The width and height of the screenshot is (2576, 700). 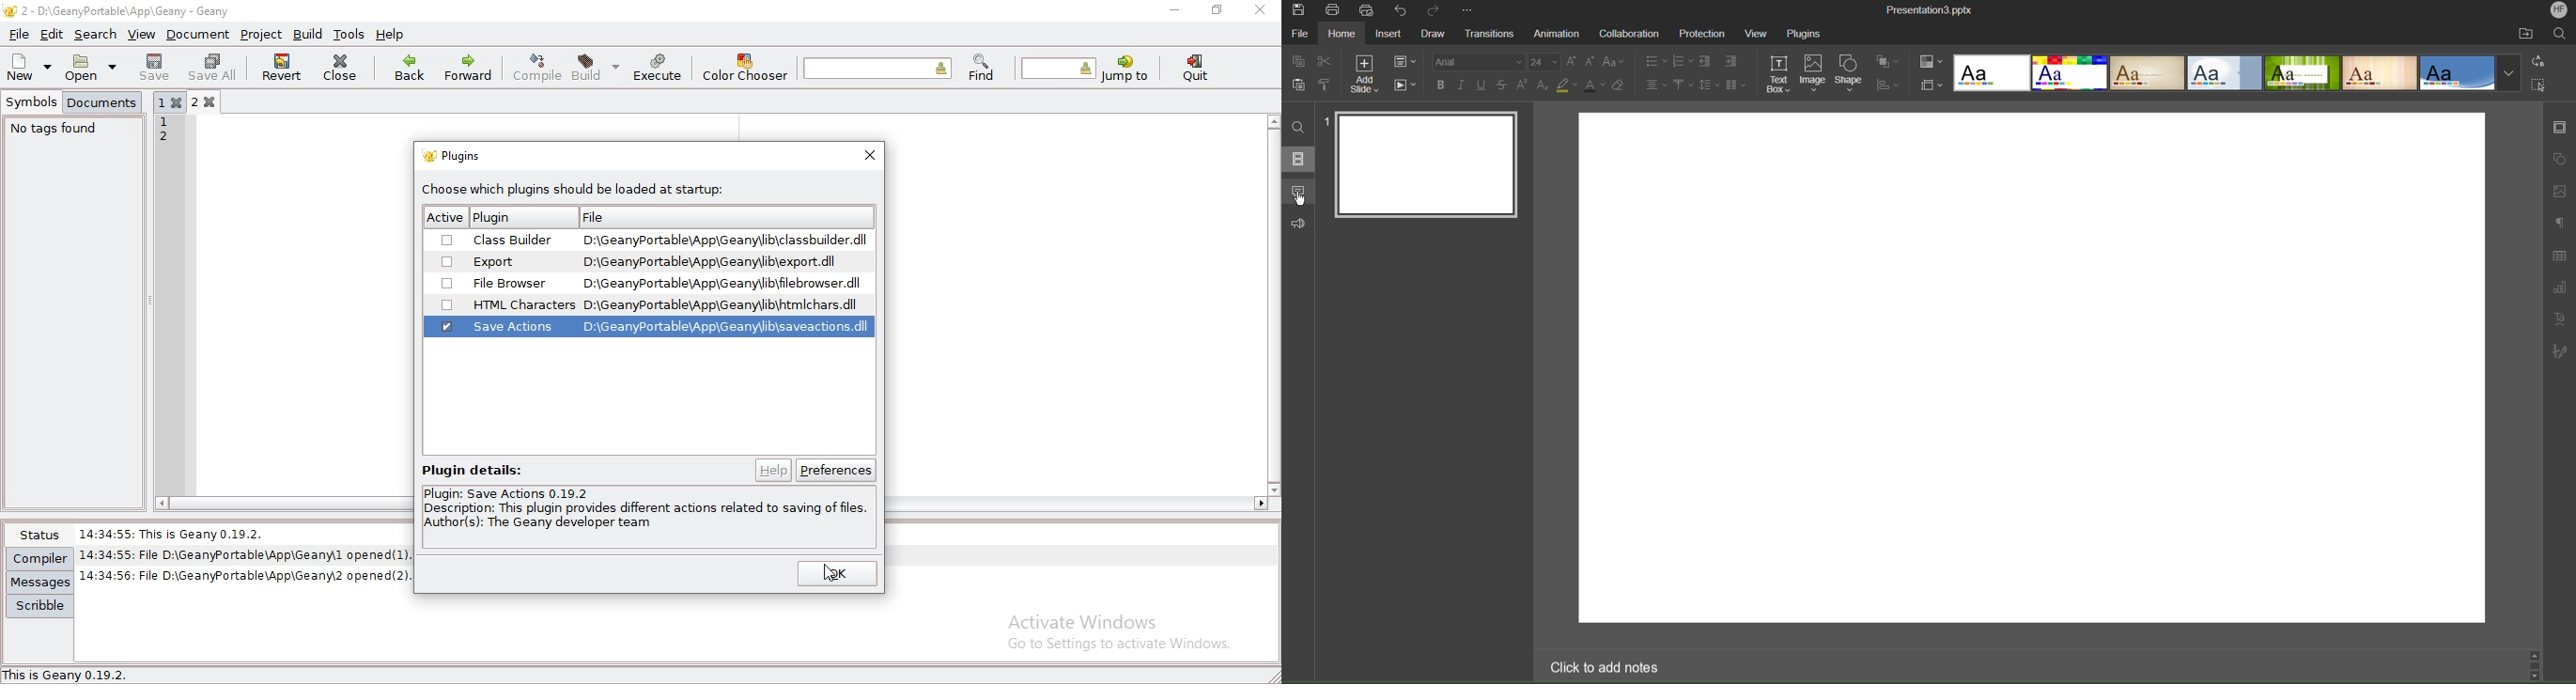 I want to click on Open File Location, so click(x=2526, y=34).